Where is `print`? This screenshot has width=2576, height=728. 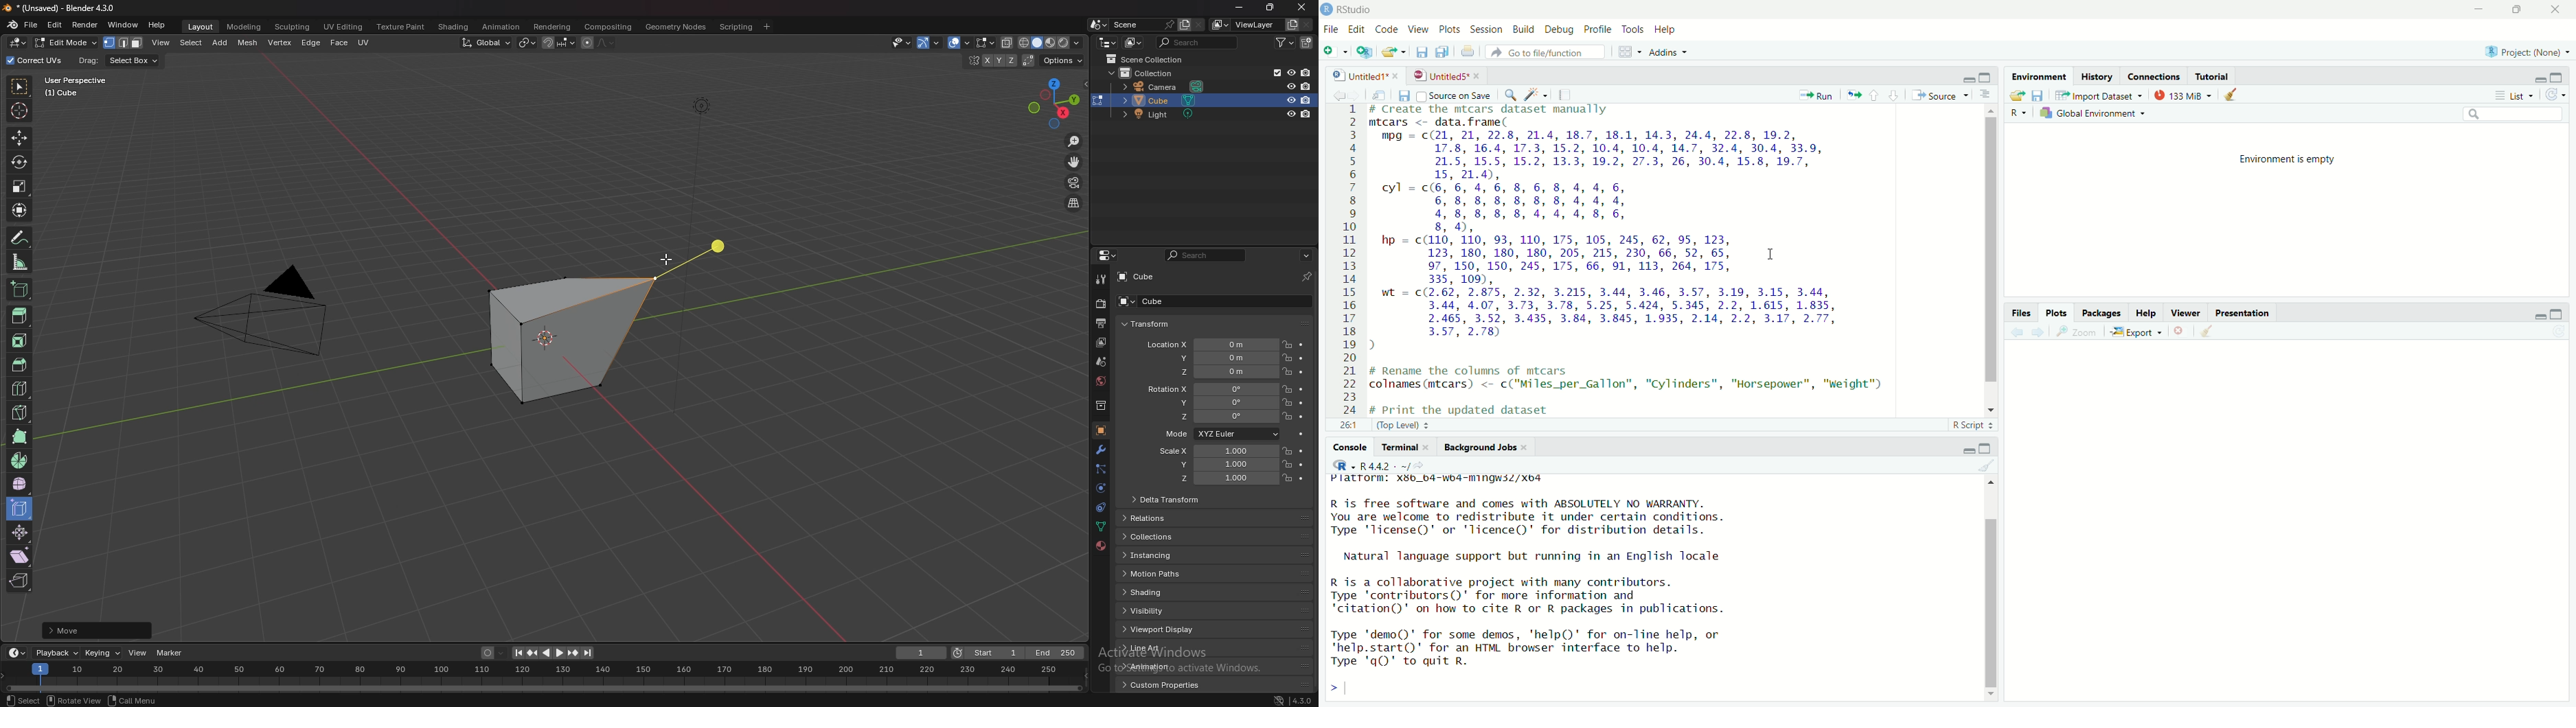
print is located at coordinates (1468, 53).